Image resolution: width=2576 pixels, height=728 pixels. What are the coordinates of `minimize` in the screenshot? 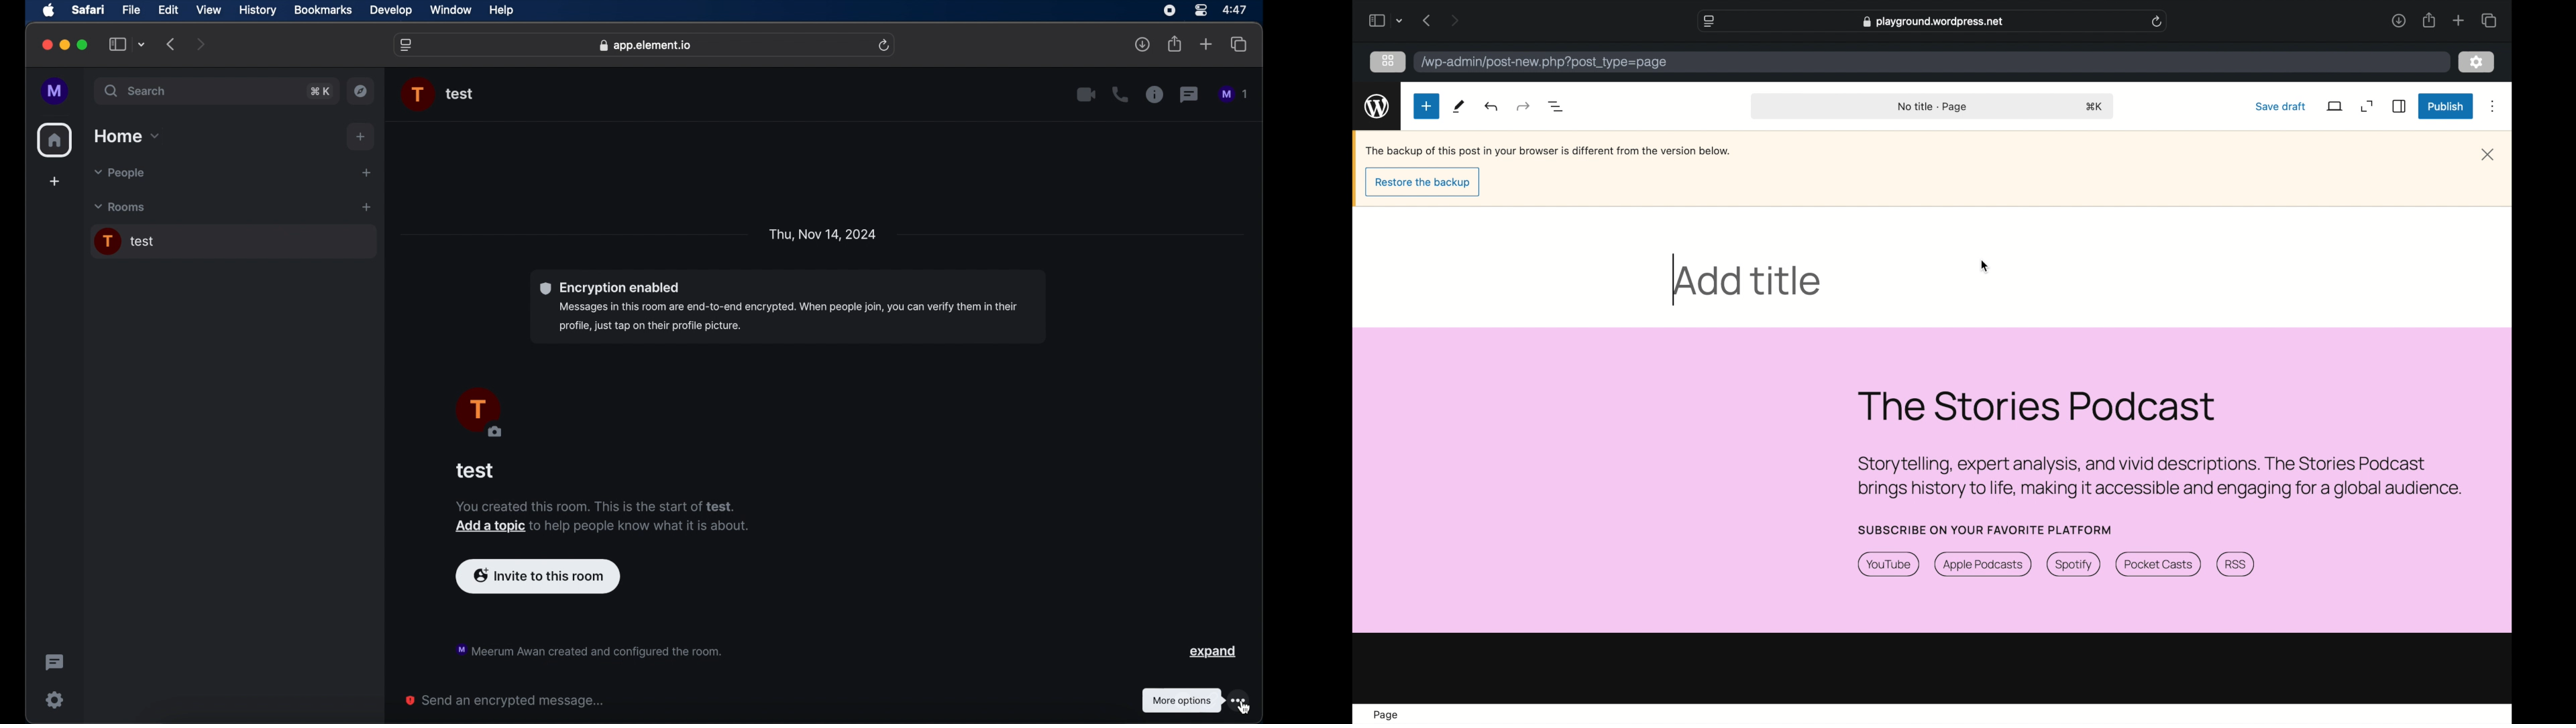 It's located at (64, 45).